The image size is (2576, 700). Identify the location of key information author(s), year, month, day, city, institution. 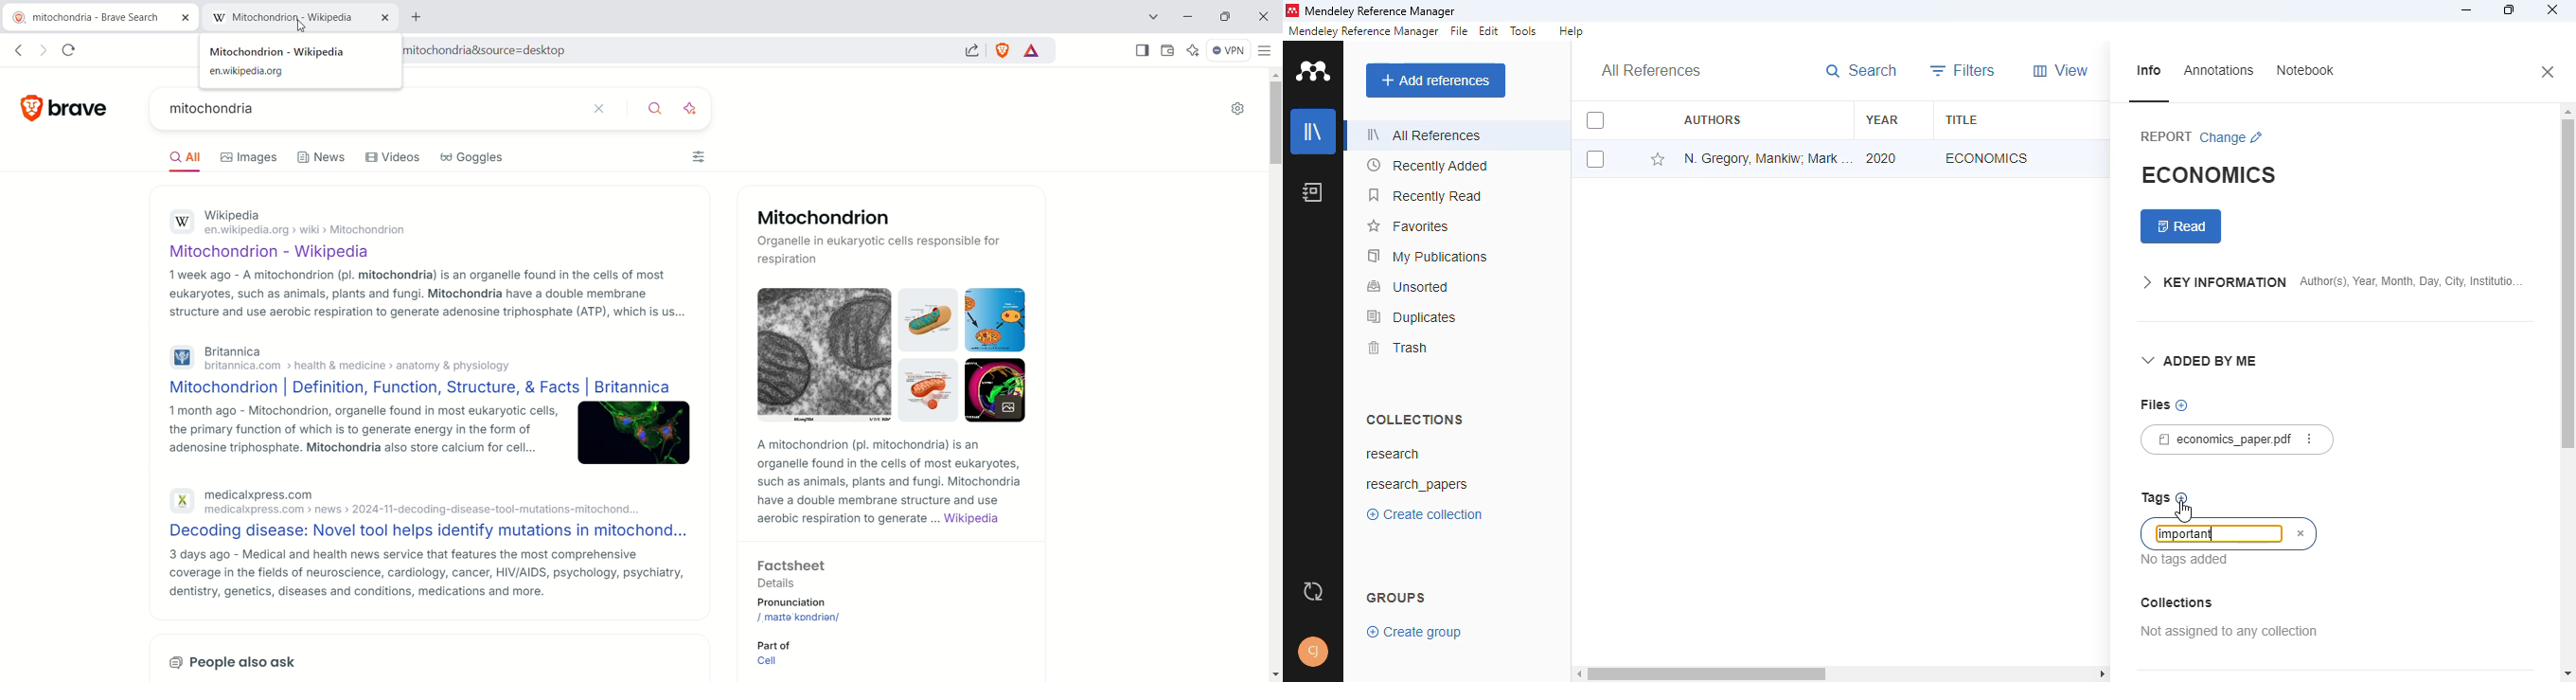
(2332, 284).